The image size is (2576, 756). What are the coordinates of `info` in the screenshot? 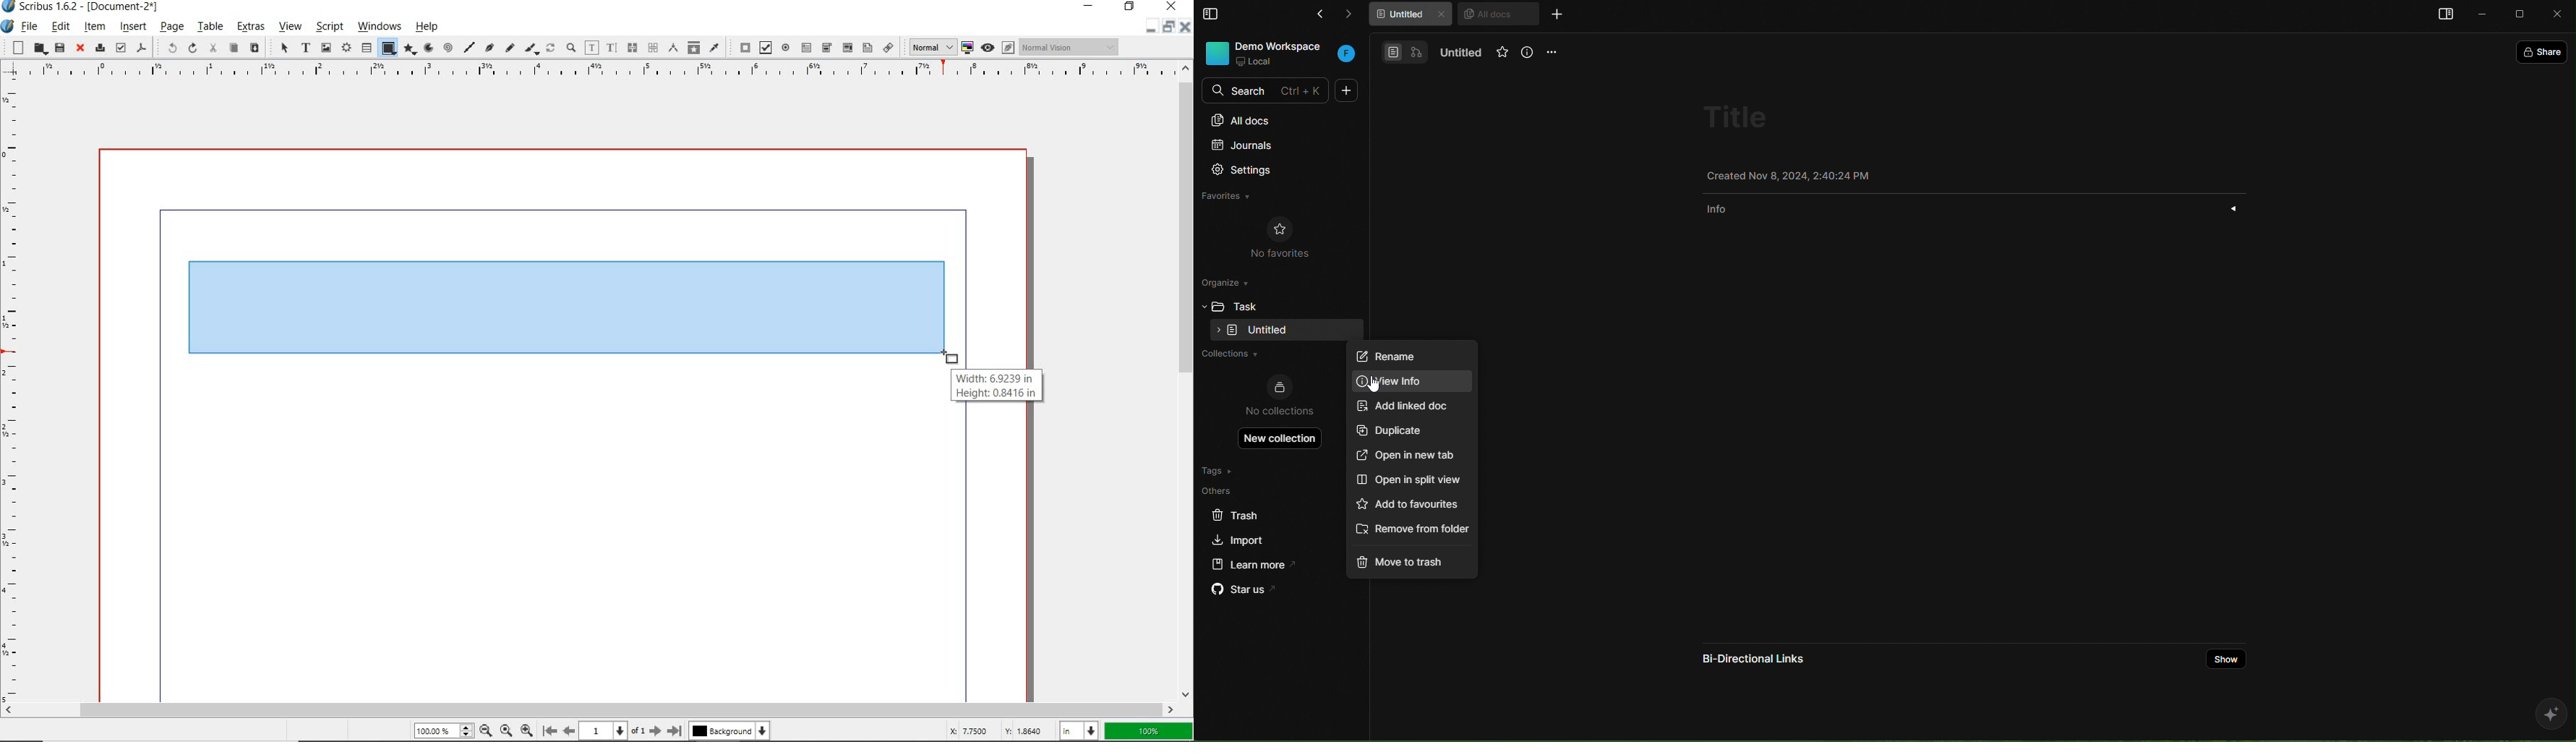 It's located at (1978, 208).